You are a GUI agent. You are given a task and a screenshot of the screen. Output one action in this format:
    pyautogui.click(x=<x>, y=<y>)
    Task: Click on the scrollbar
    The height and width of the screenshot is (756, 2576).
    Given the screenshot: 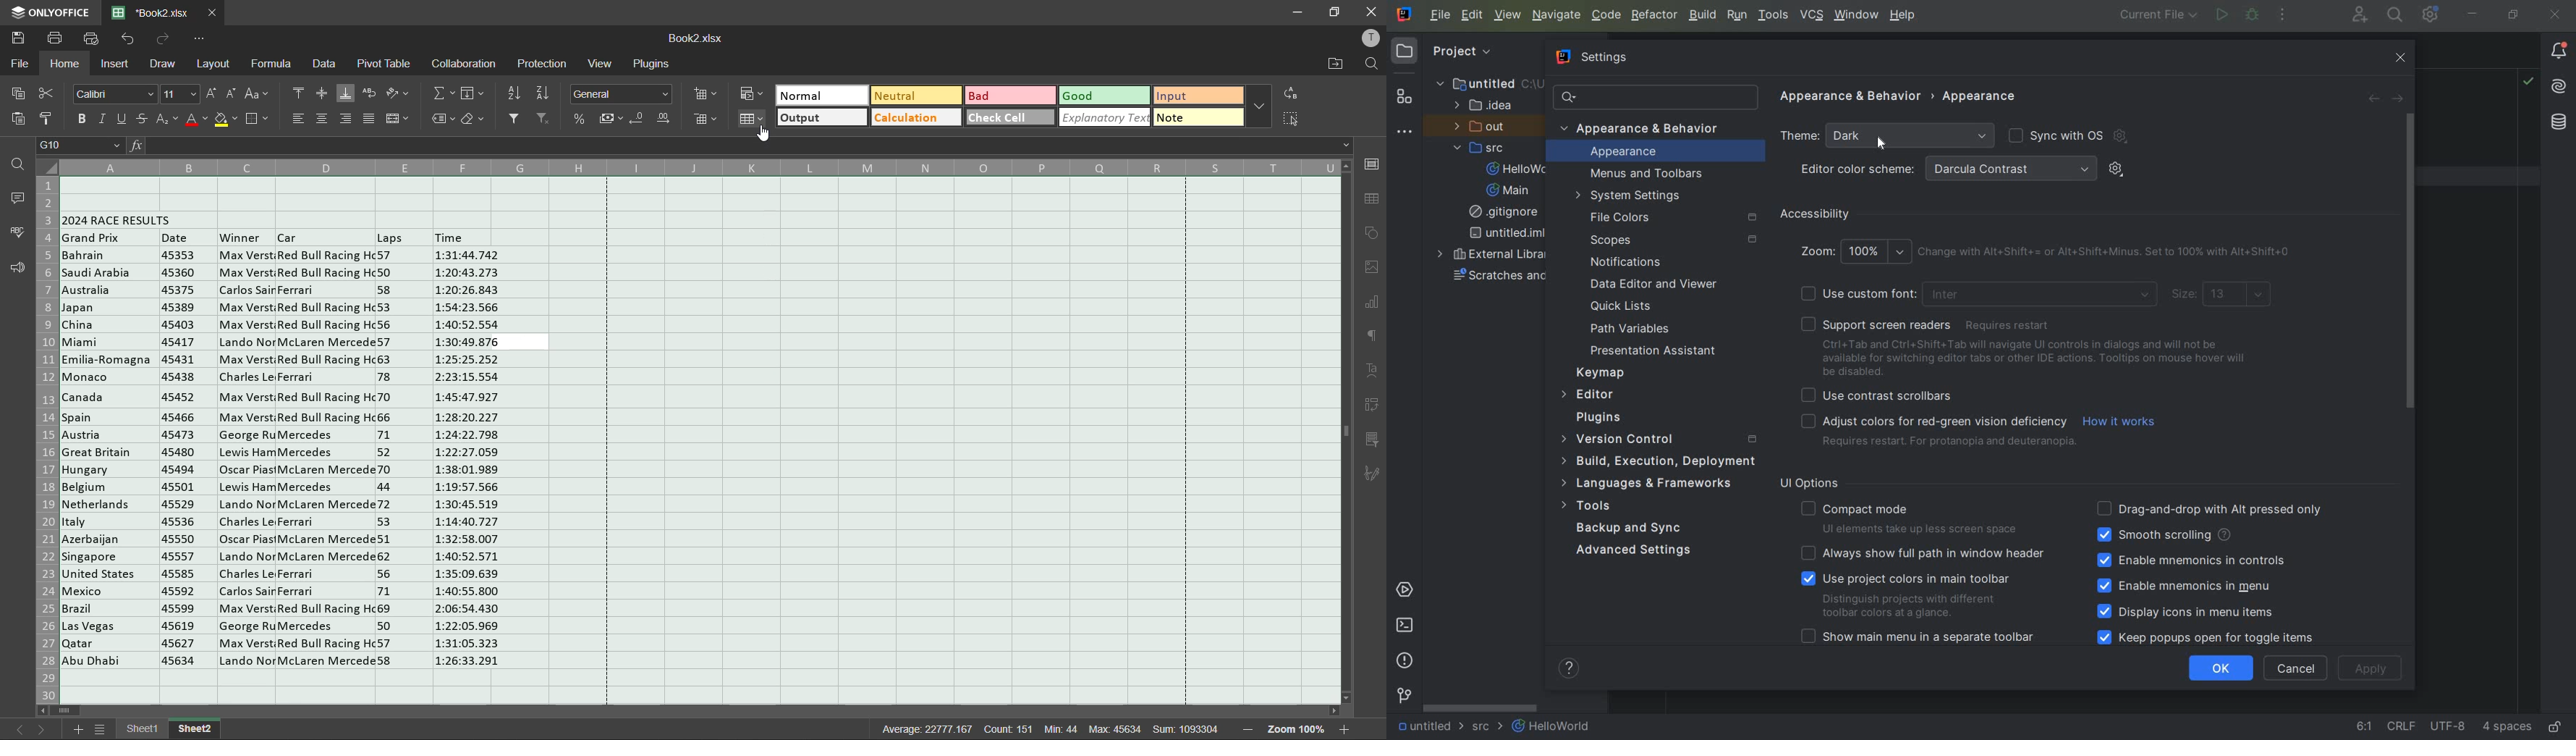 What is the action you would take?
    pyautogui.click(x=703, y=711)
    